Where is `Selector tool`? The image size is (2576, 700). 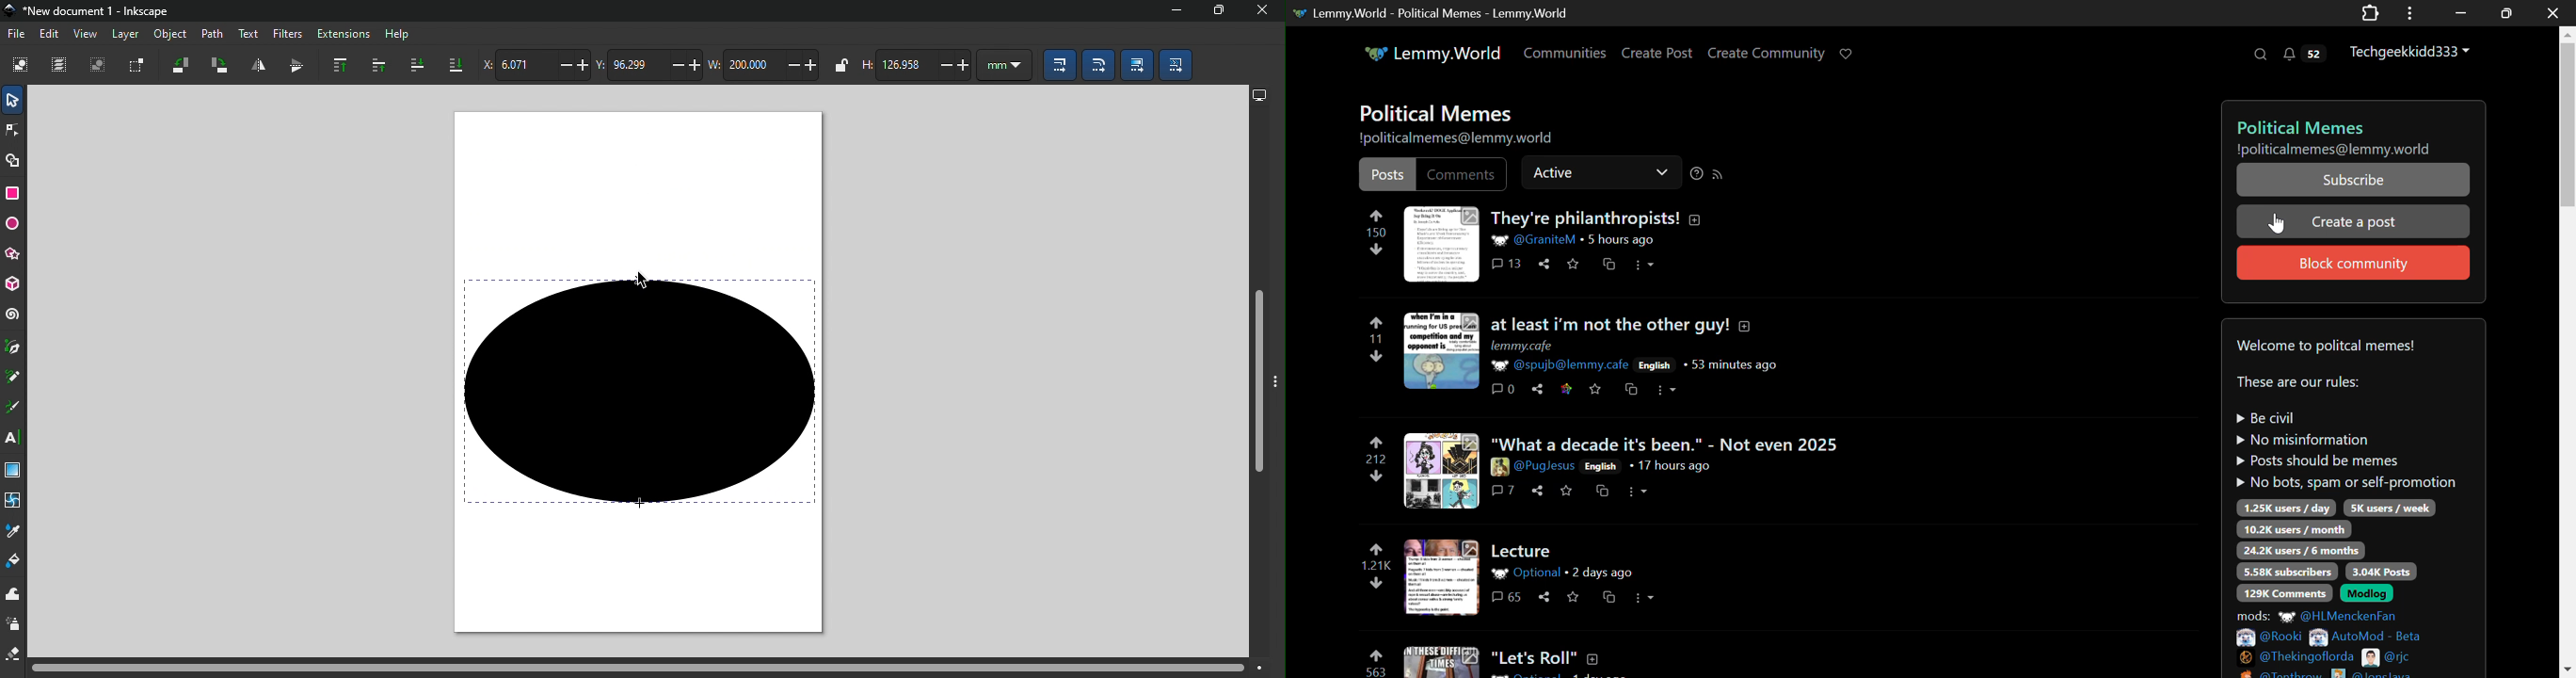
Selector tool is located at coordinates (10, 100).